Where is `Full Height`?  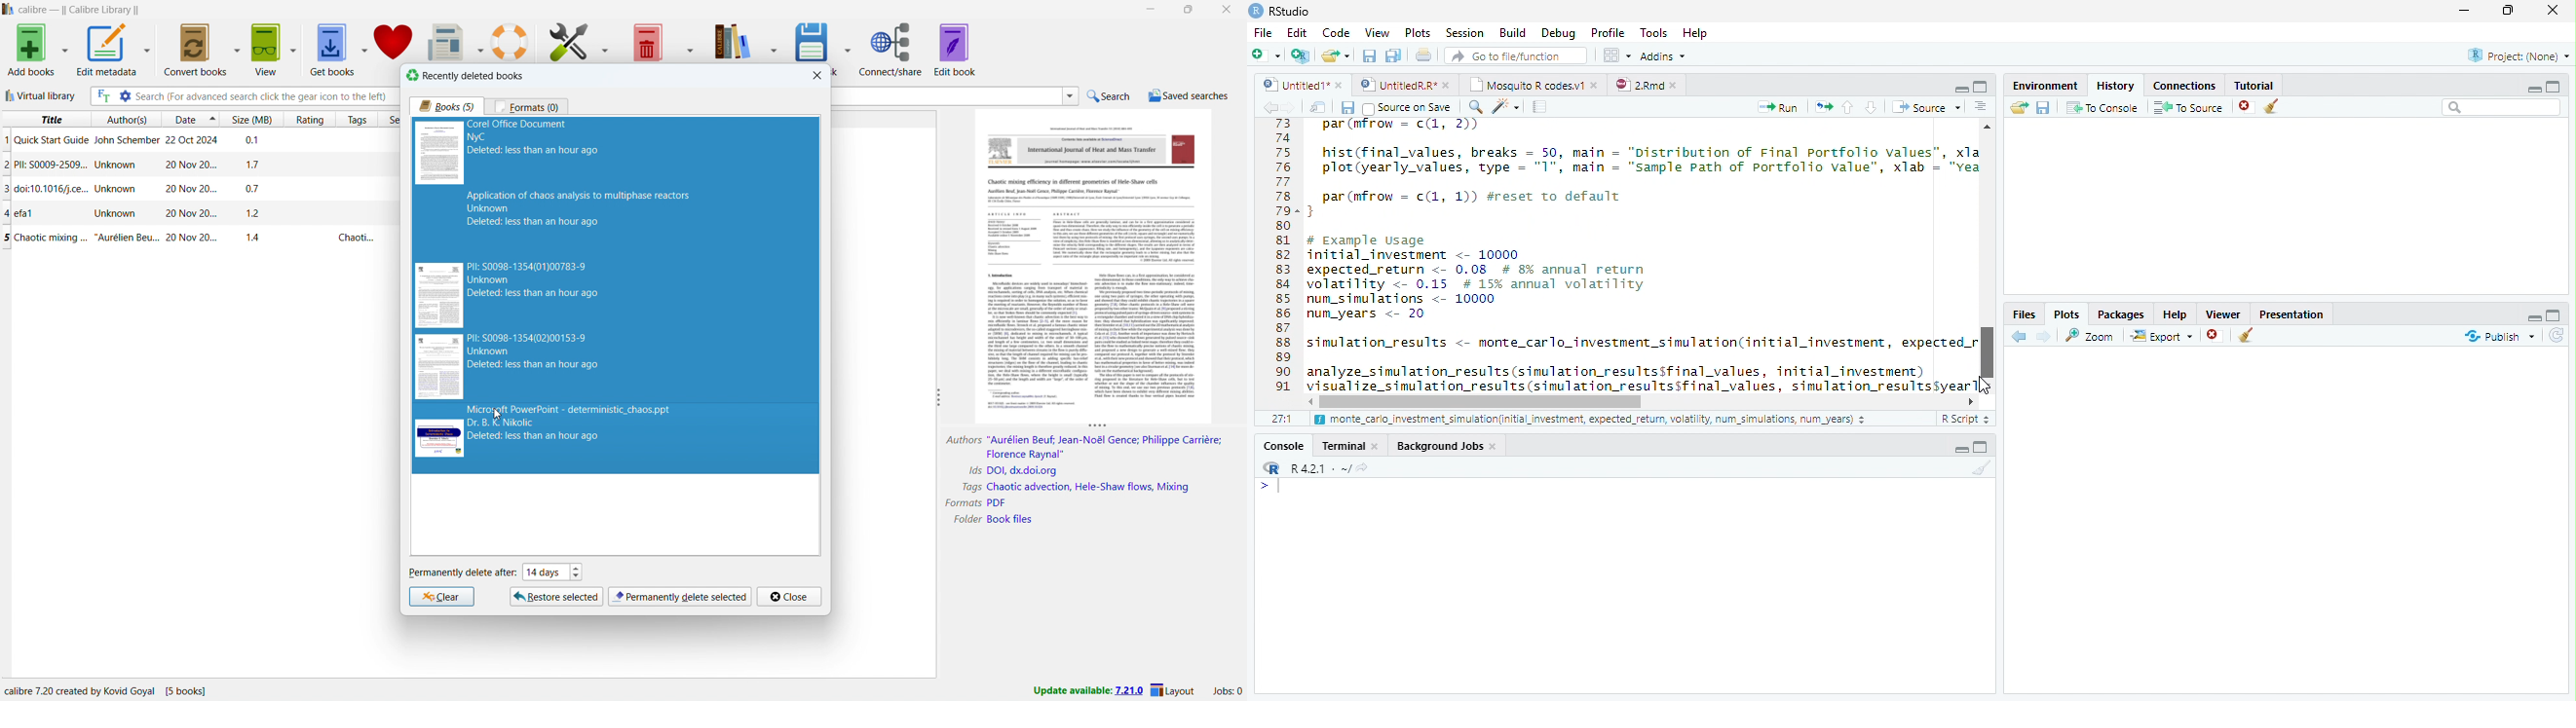
Full Height is located at coordinates (1982, 86).